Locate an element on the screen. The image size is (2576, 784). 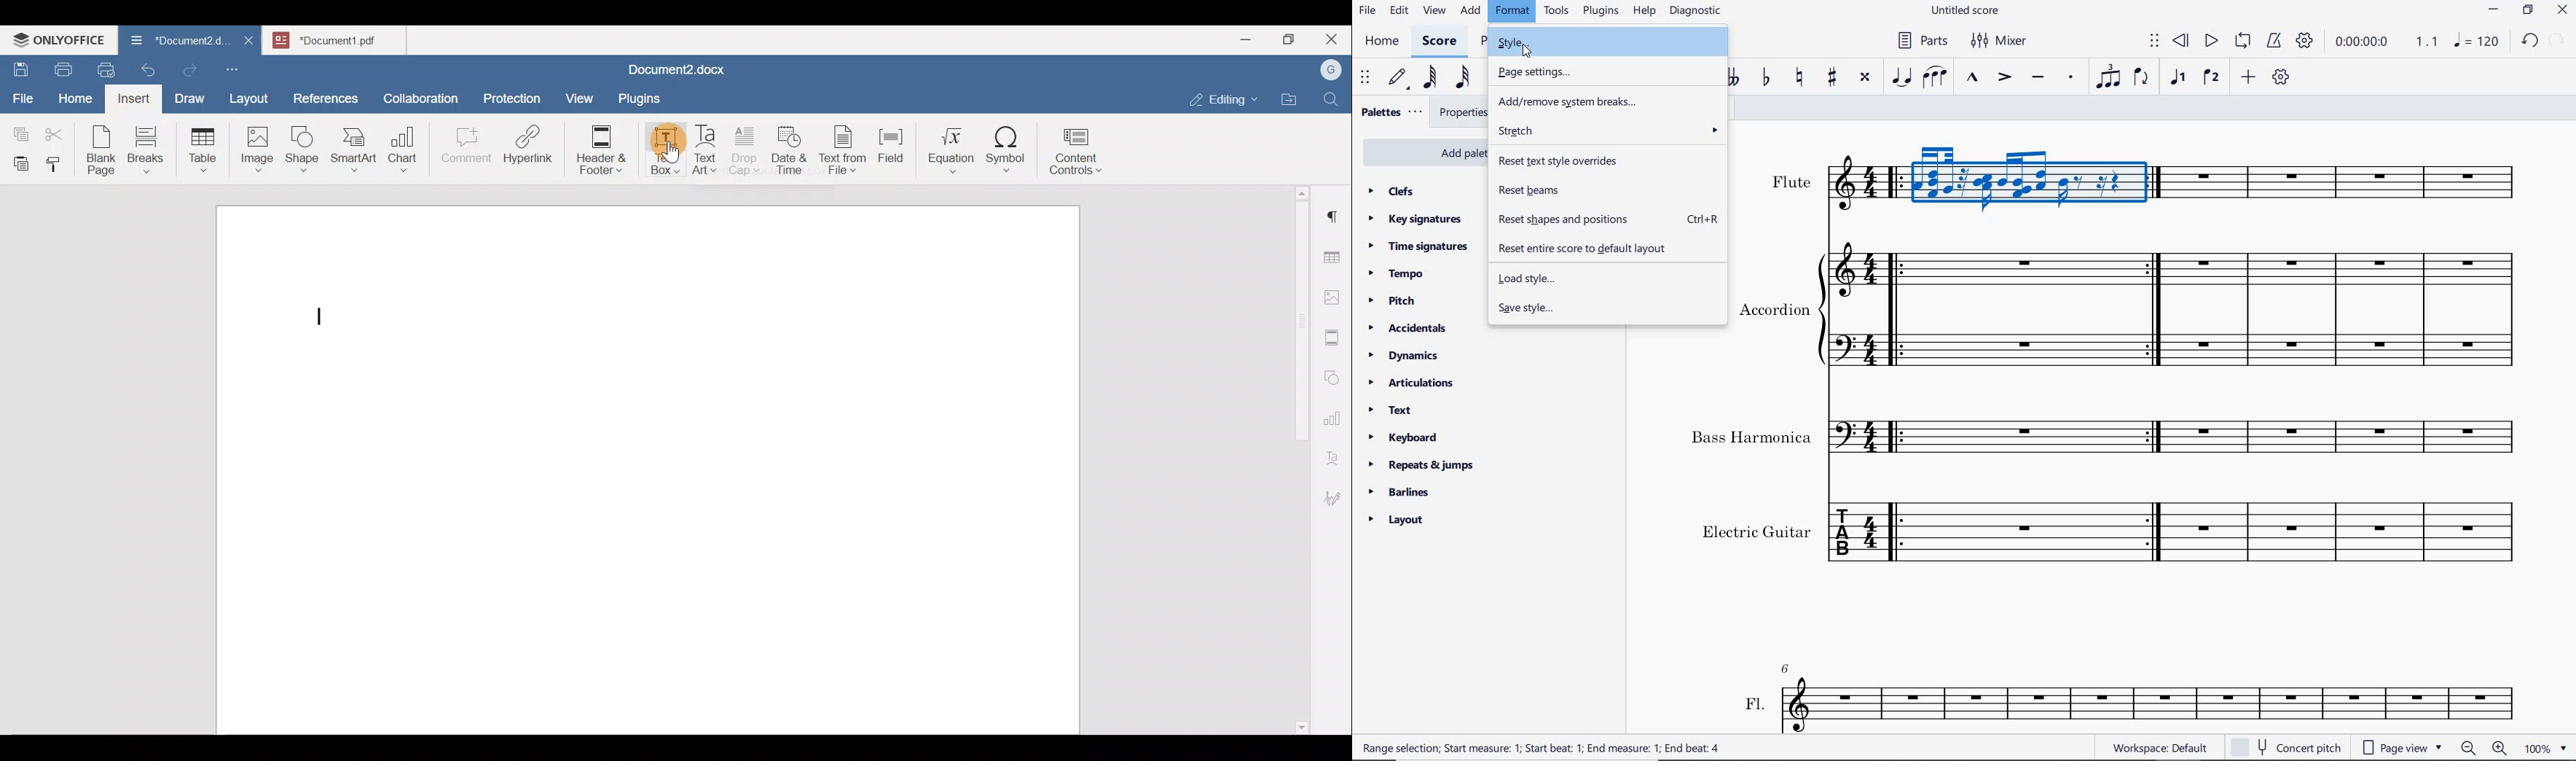
Comment is located at coordinates (462, 149).